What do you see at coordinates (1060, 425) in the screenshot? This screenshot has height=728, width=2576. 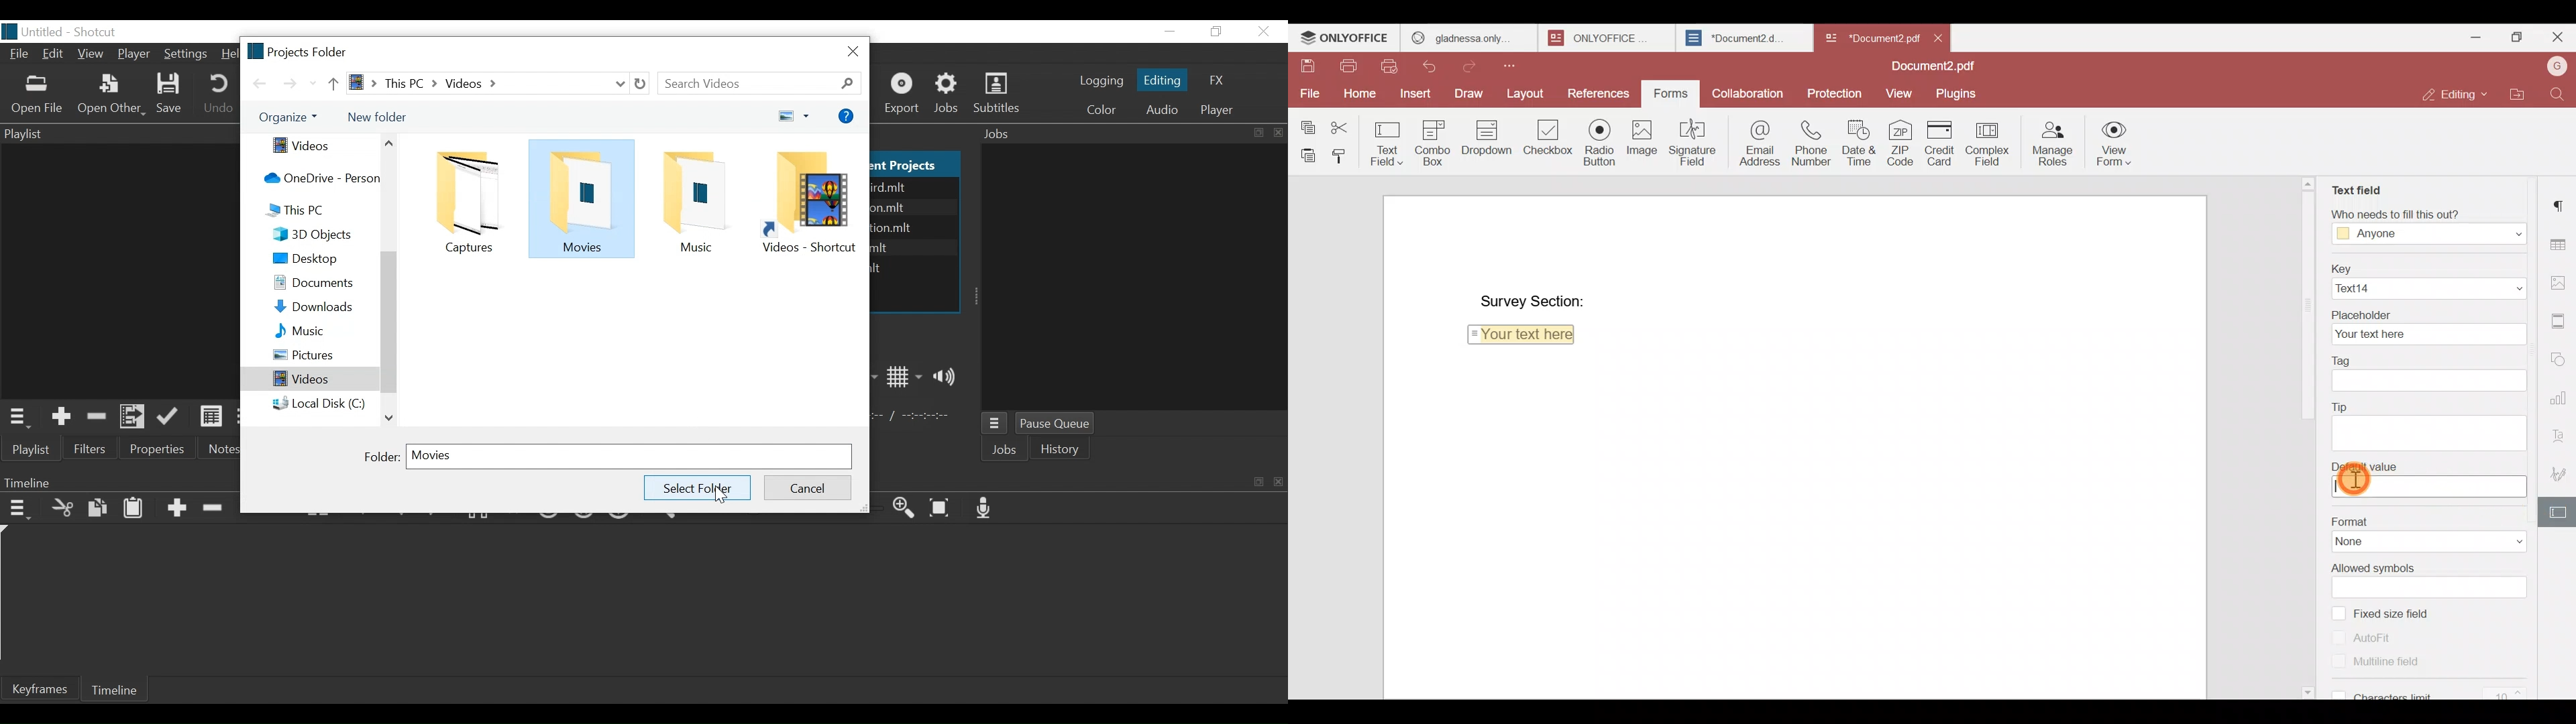 I see `Pause Queue` at bounding box center [1060, 425].